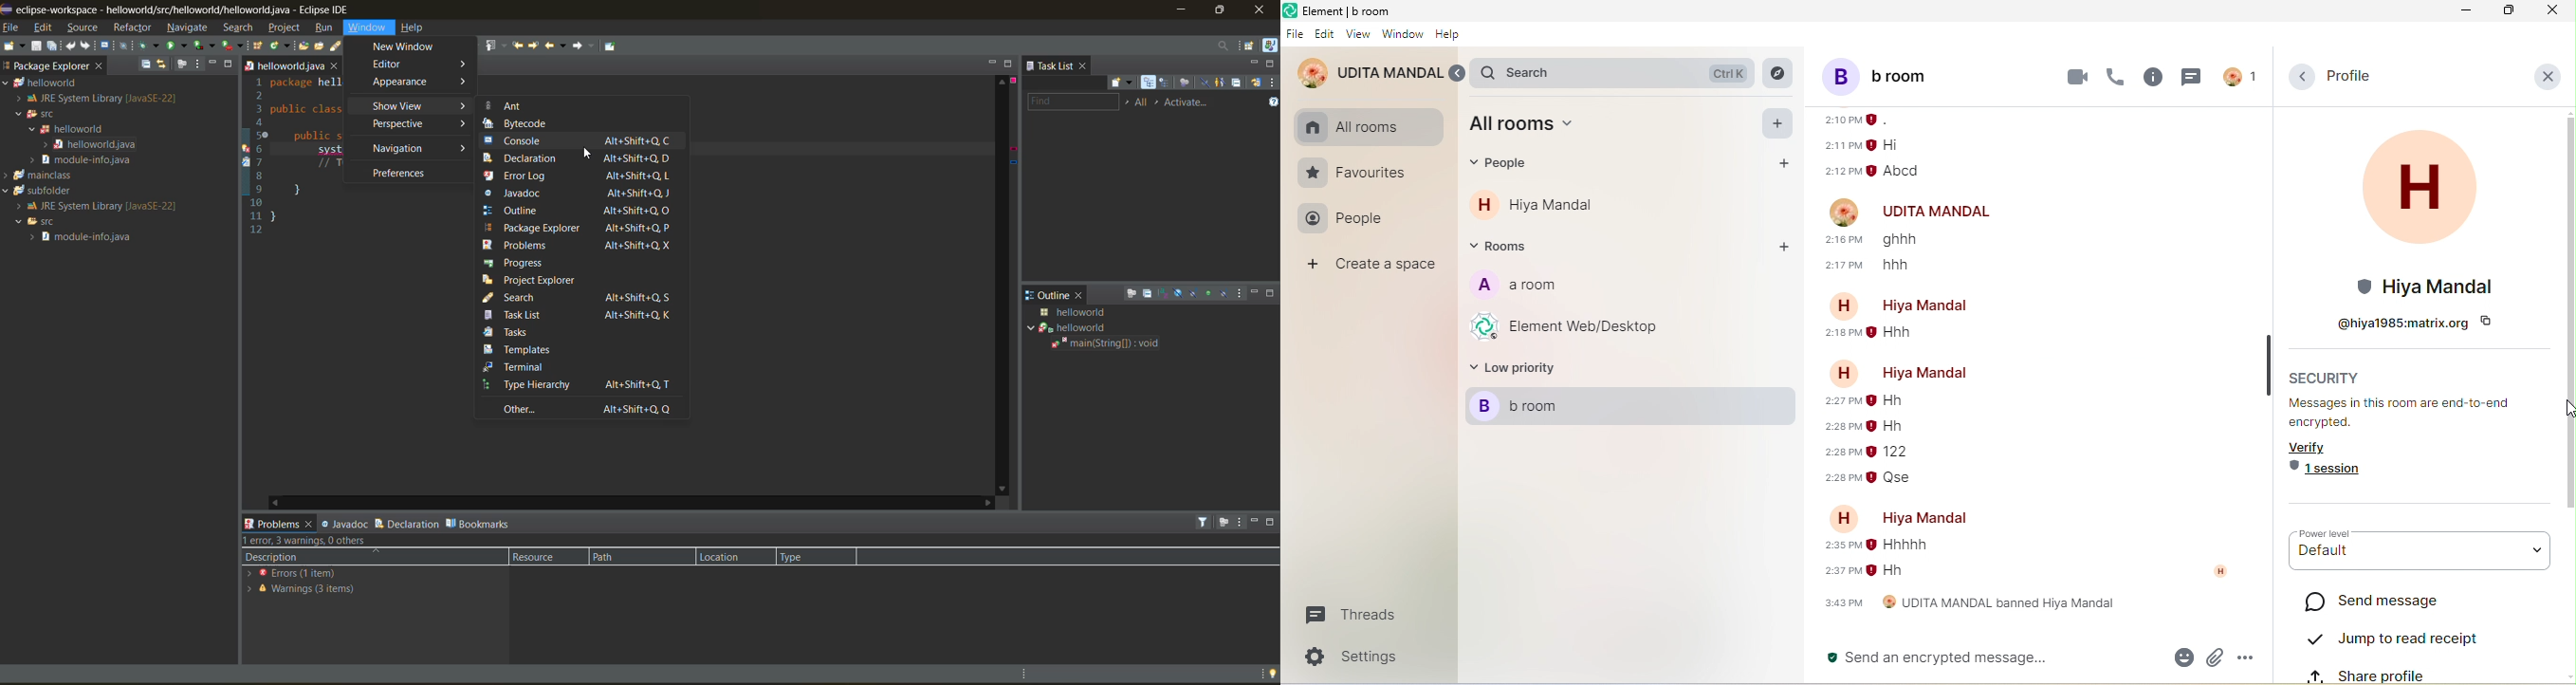 The height and width of the screenshot is (700, 2576). Describe the element at coordinates (384, 47) in the screenshot. I see `toggle mark occurences` at that location.